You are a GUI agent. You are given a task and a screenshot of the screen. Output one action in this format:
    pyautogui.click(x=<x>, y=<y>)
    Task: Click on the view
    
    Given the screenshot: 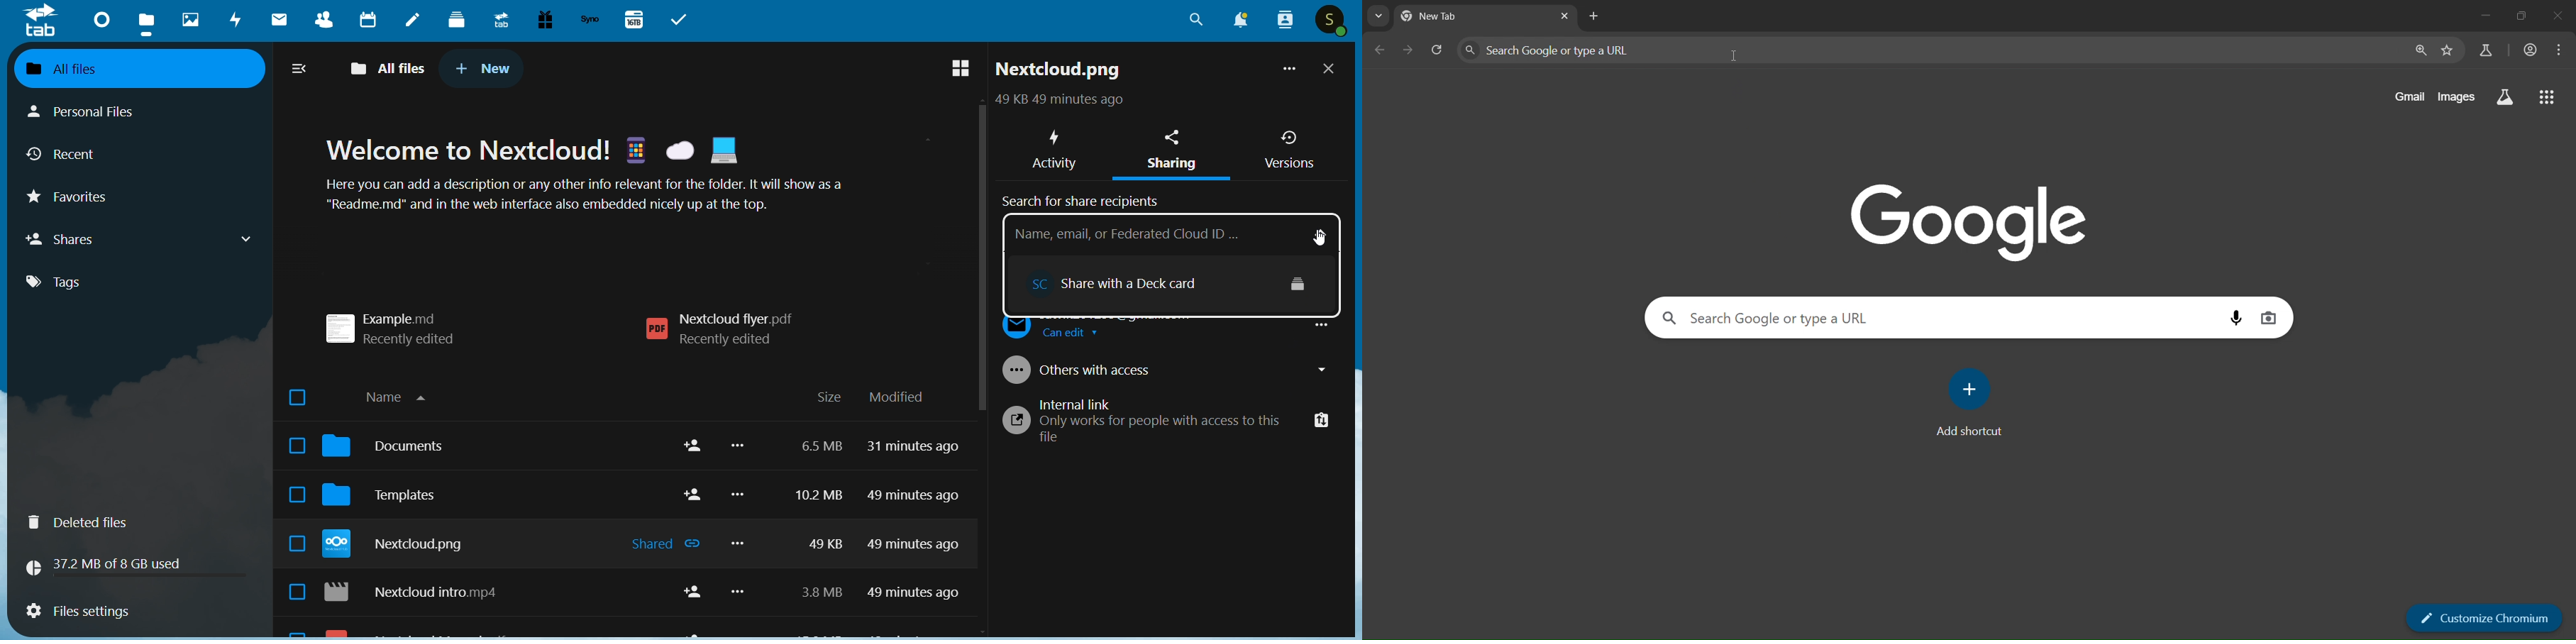 What is the action you would take?
    pyautogui.click(x=953, y=70)
    